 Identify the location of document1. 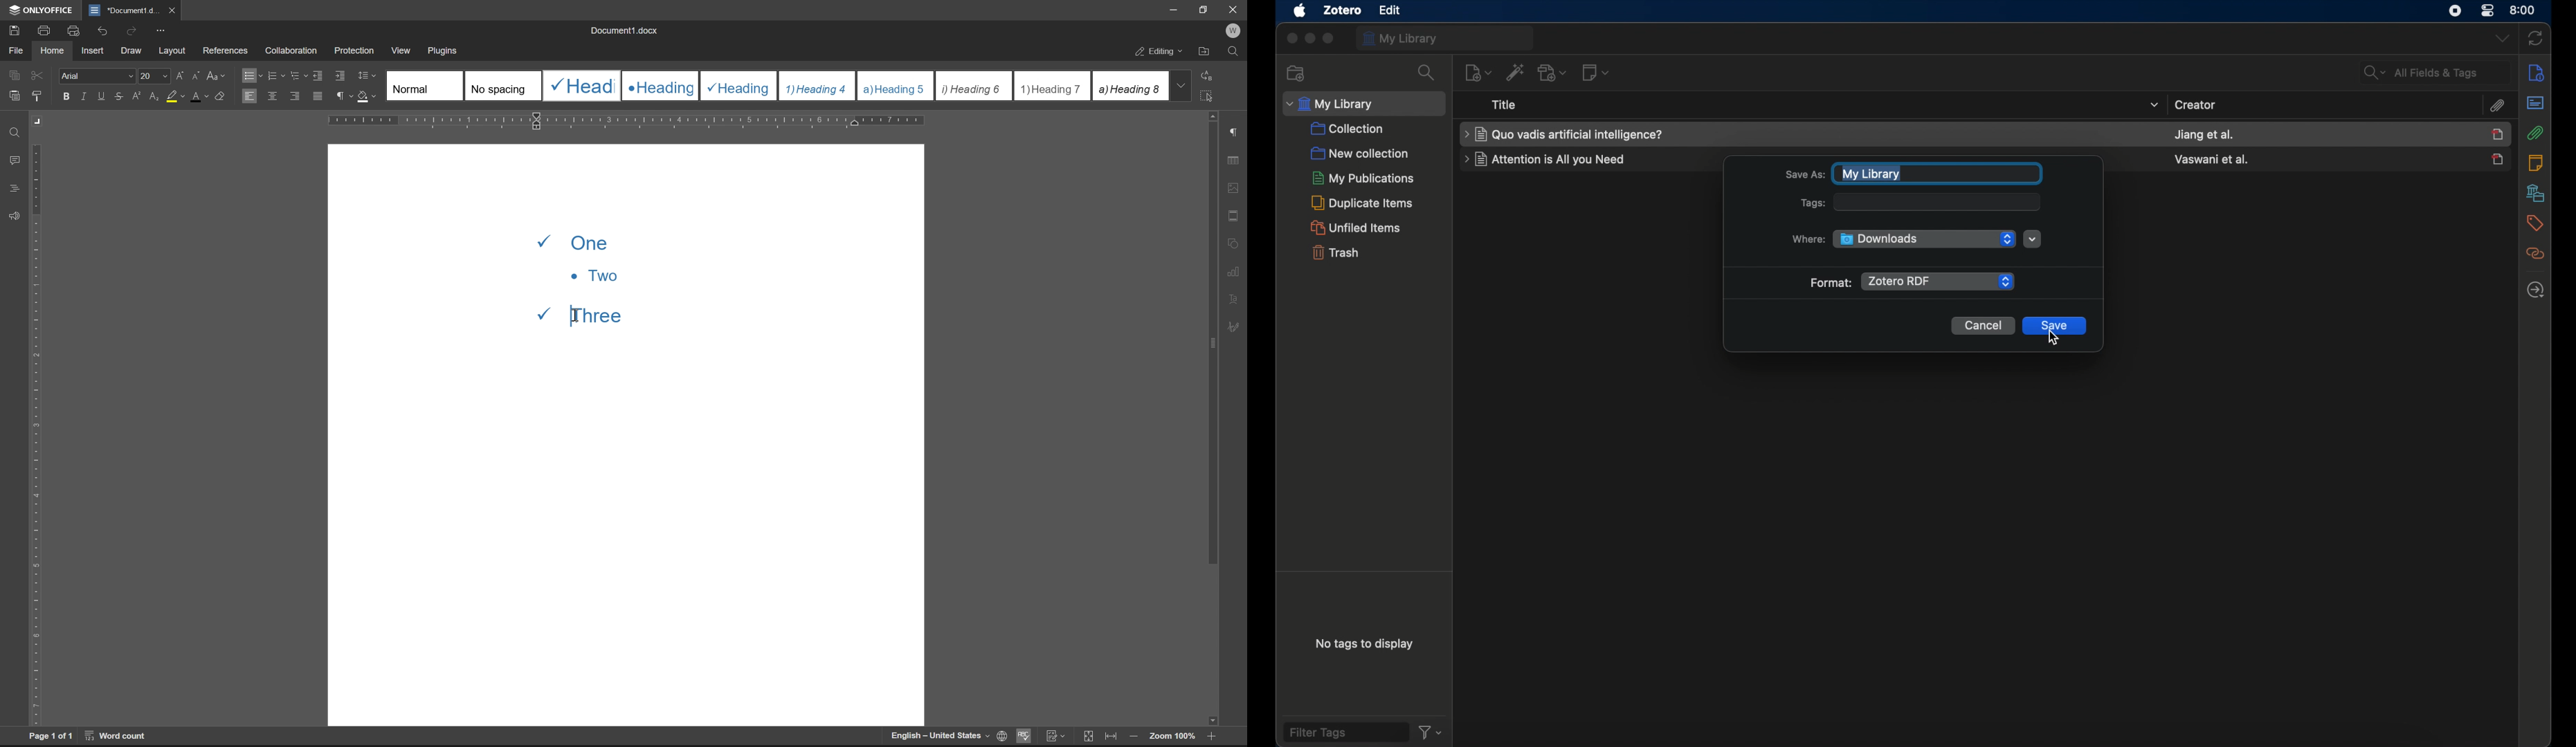
(123, 11).